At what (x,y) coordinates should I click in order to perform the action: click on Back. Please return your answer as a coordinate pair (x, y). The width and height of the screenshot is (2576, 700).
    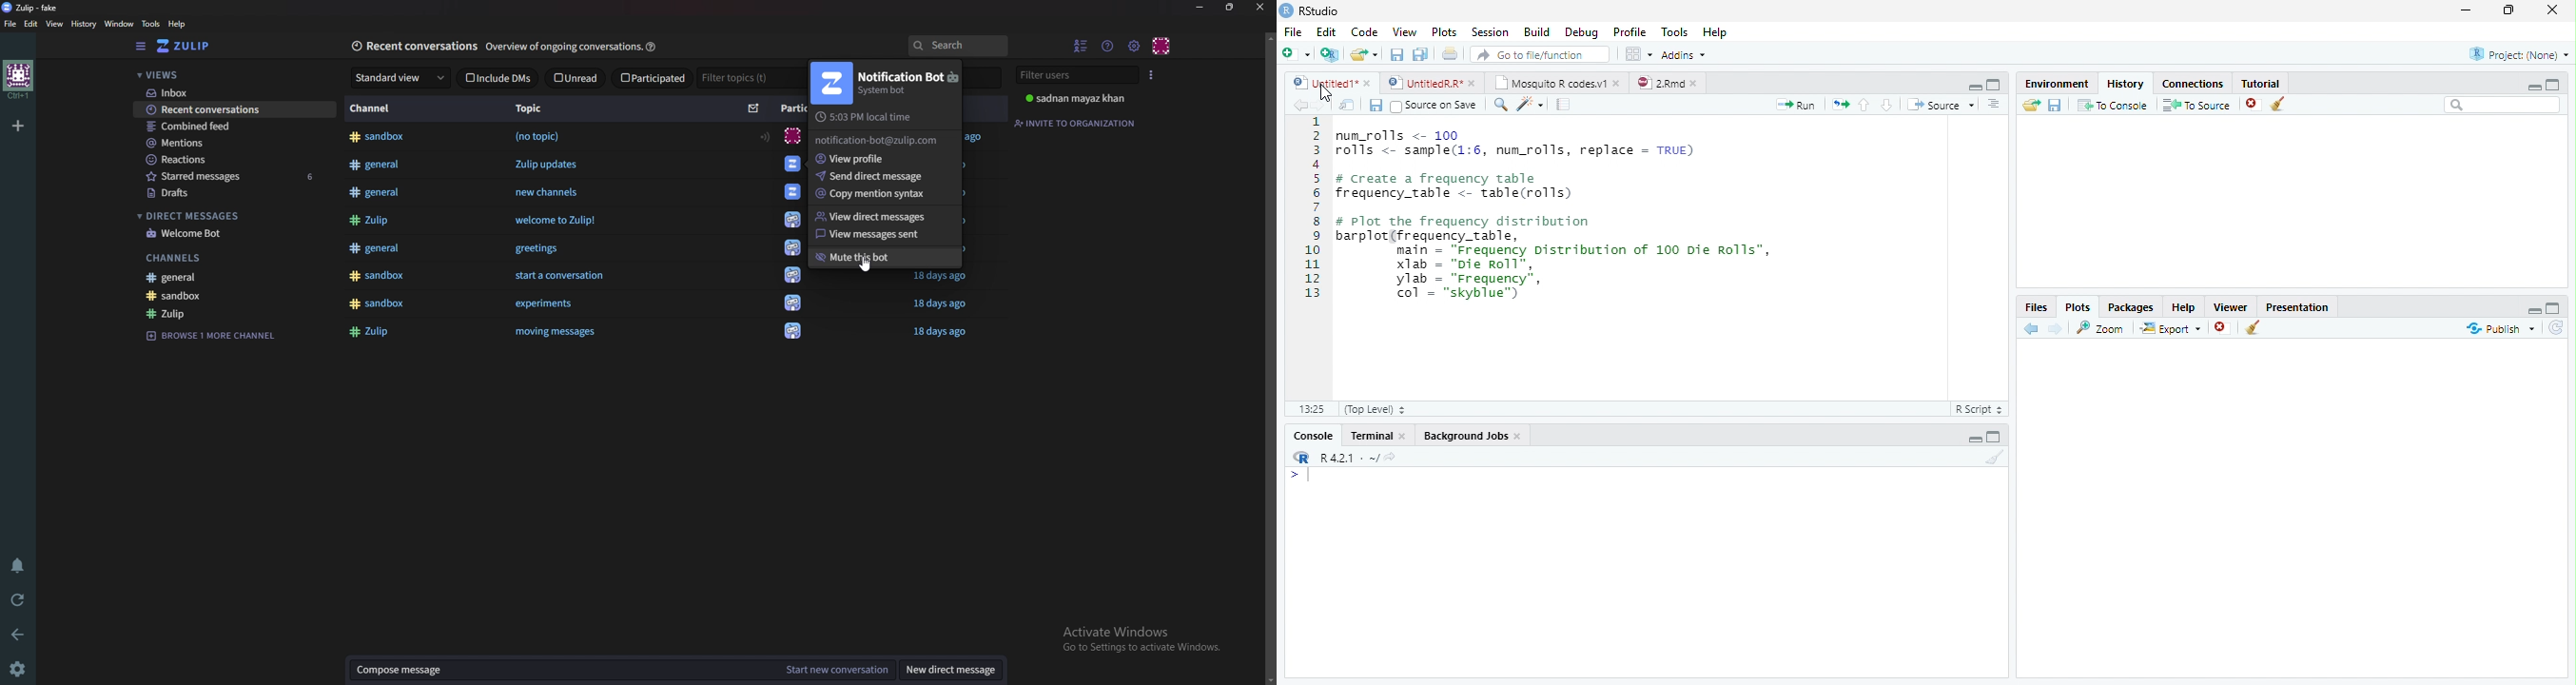
    Looking at the image, I should click on (20, 634).